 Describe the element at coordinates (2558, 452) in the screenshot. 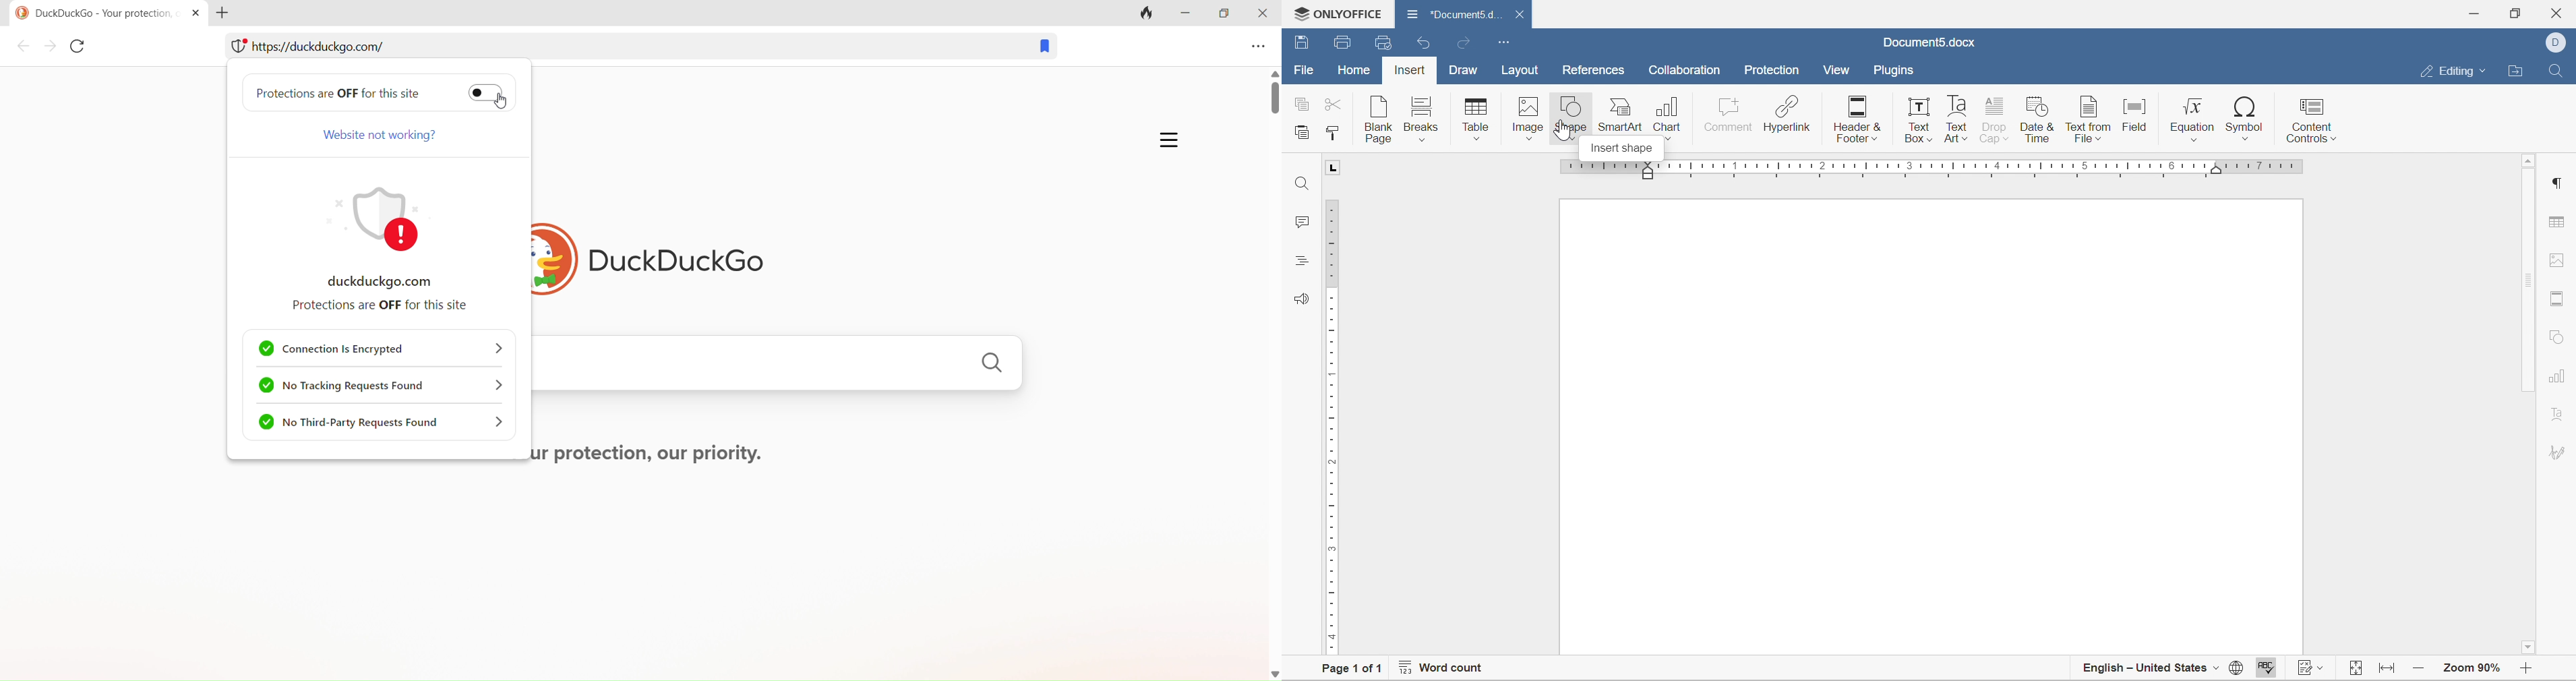

I see `signature settings` at that location.